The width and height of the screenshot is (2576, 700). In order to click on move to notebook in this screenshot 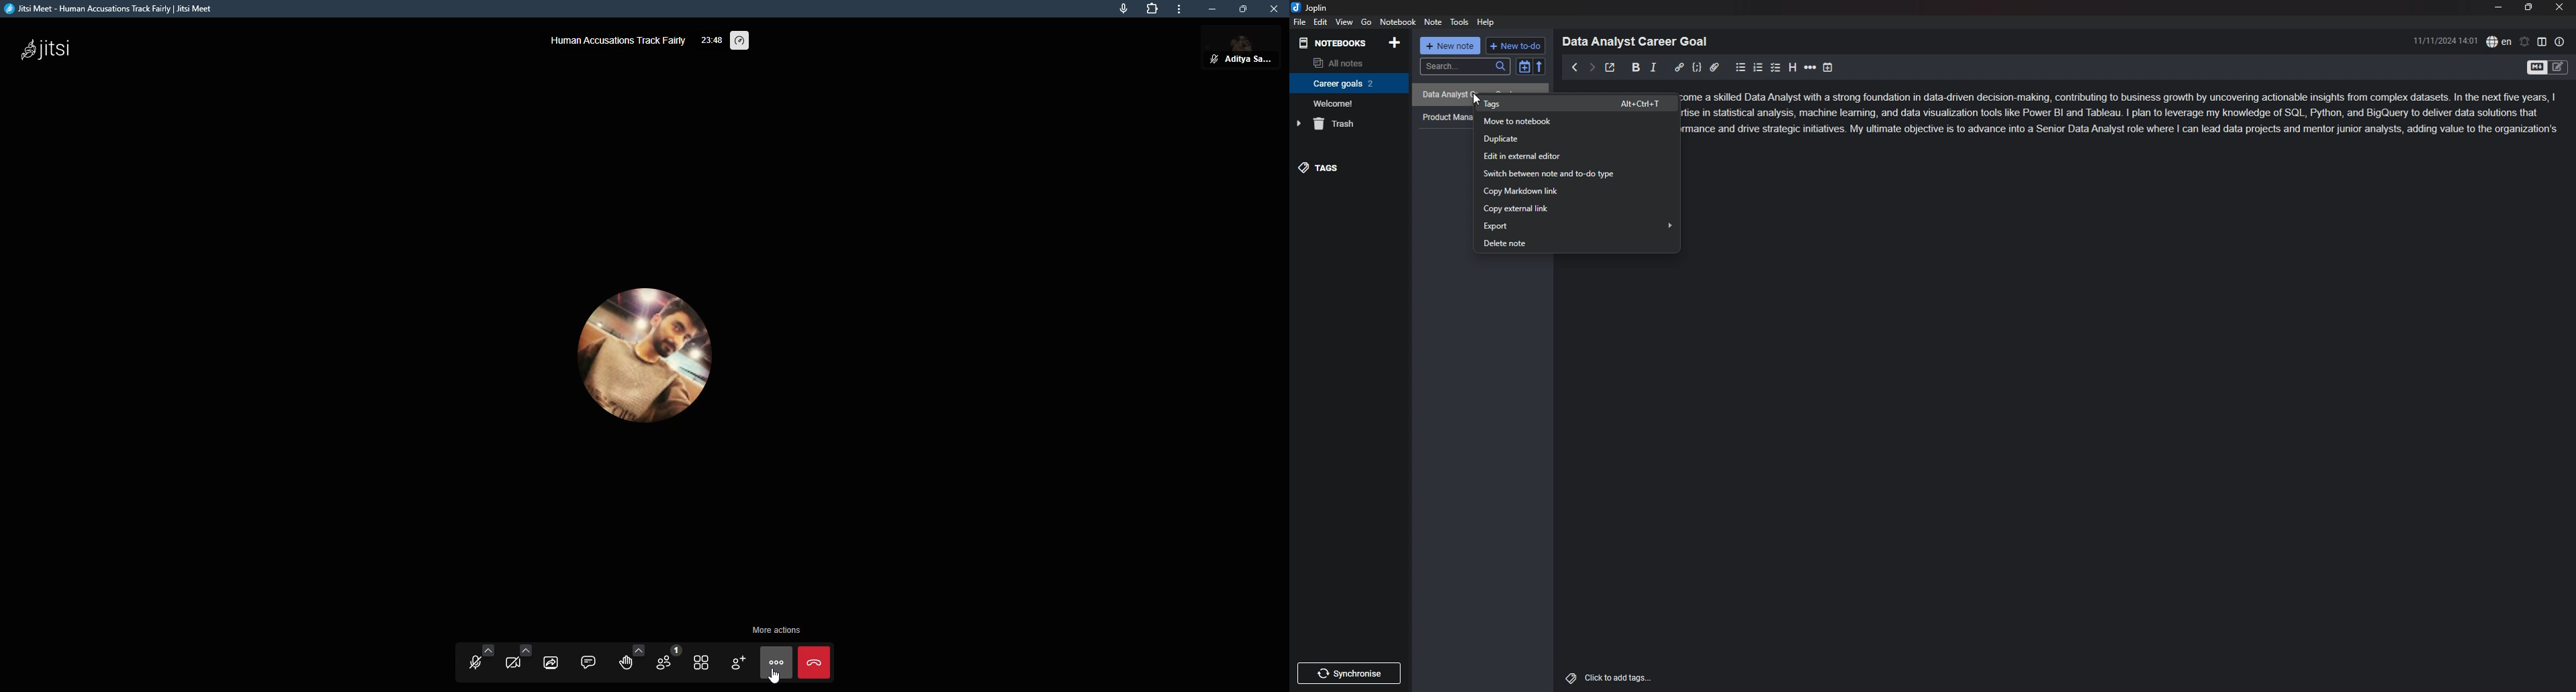, I will do `click(1574, 122)`.